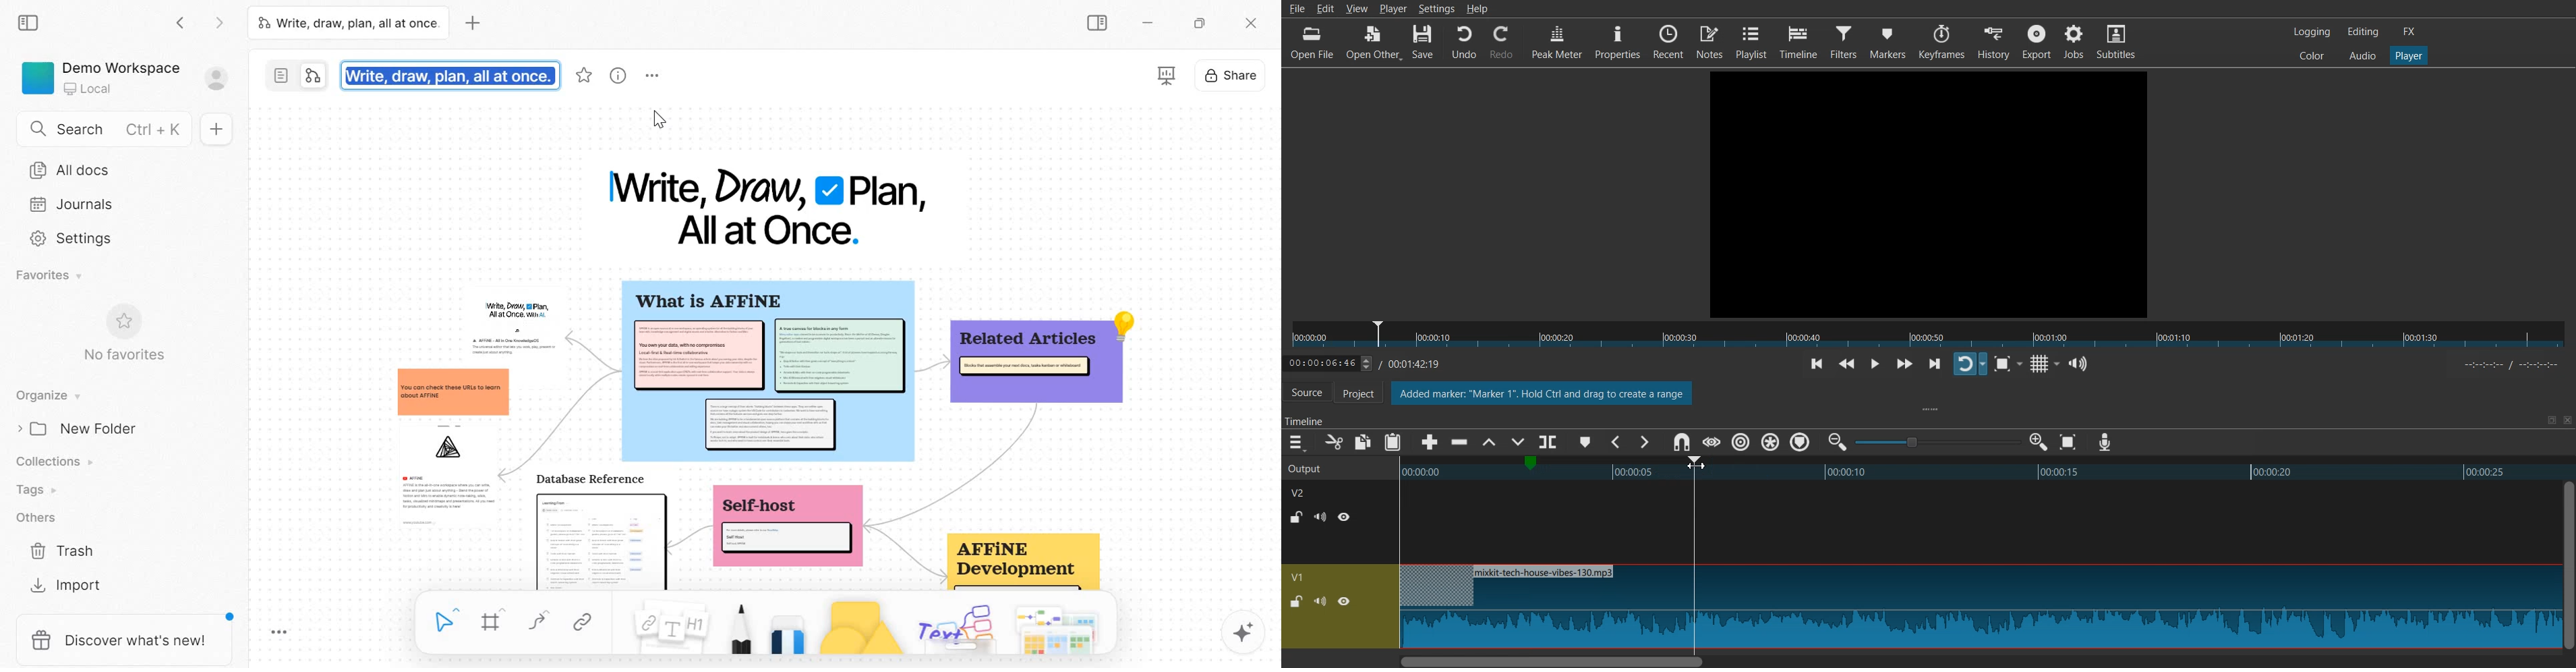  What do you see at coordinates (582, 622) in the screenshot?
I see `Link` at bounding box center [582, 622].